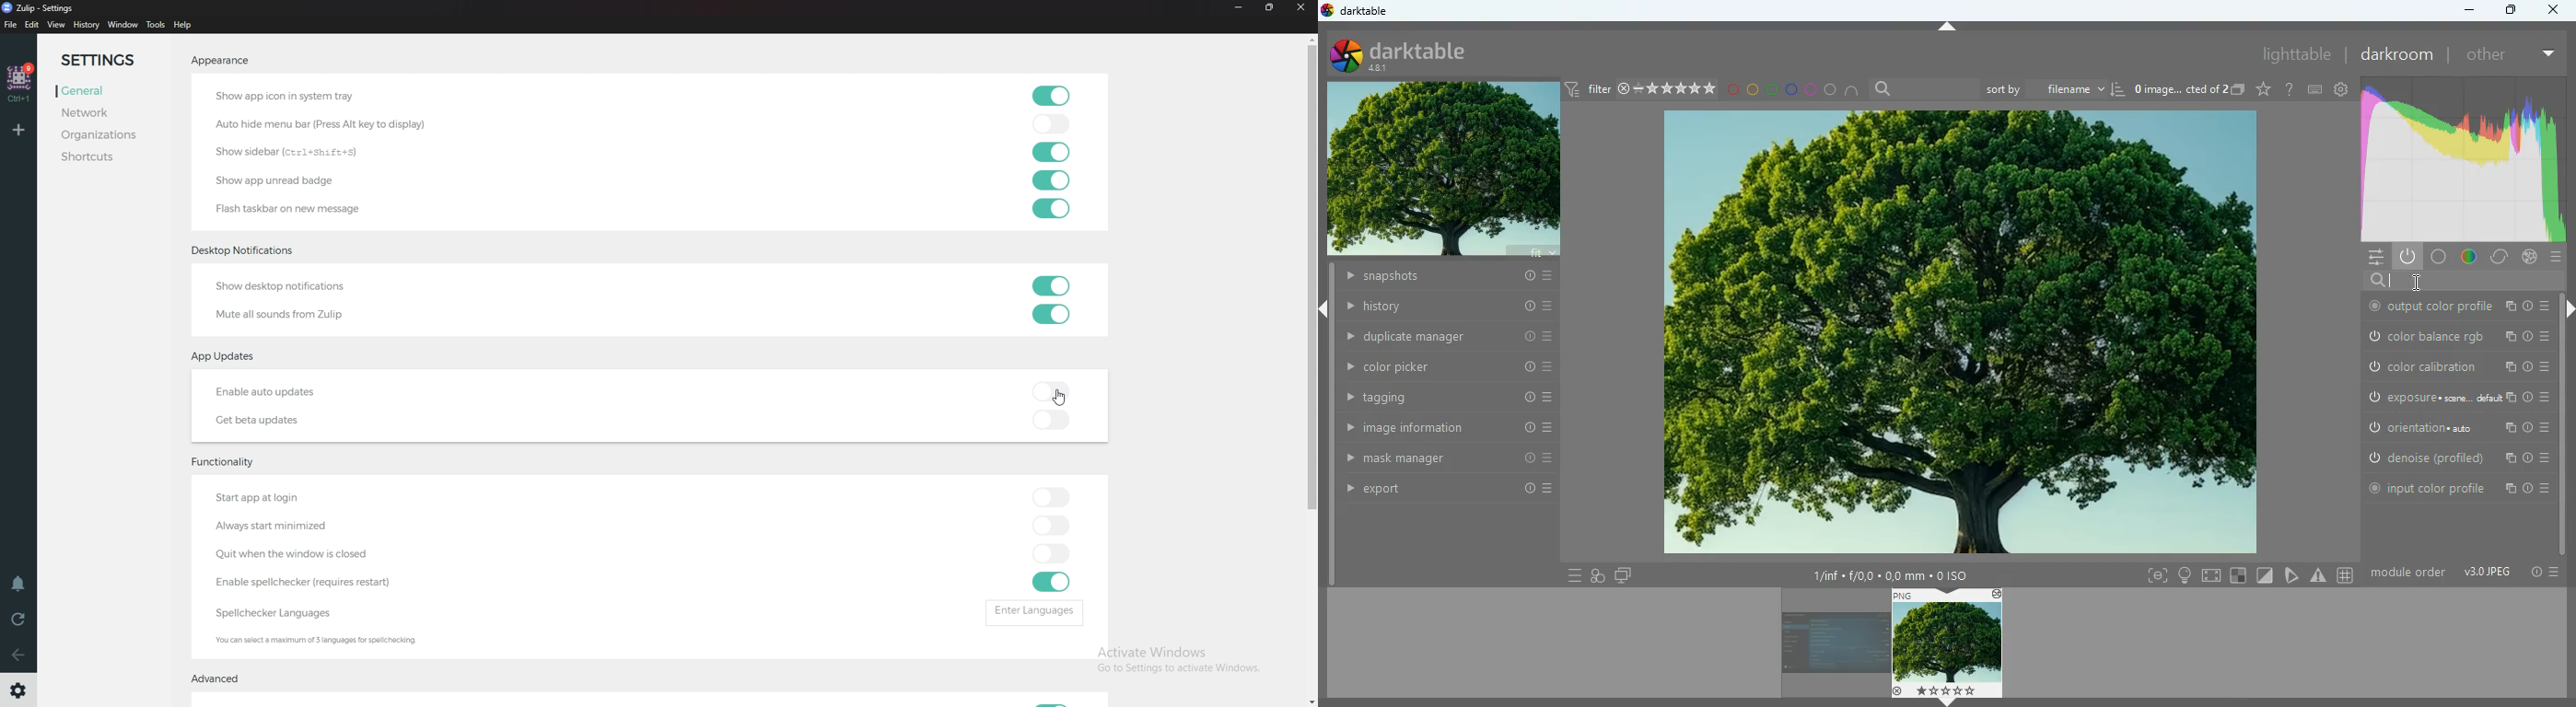 The height and width of the screenshot is (728, 2576). What do you see at coordinates (285, 392) in the screenshot?
I see `Enable auto updates` at bounding box center [285, 392].